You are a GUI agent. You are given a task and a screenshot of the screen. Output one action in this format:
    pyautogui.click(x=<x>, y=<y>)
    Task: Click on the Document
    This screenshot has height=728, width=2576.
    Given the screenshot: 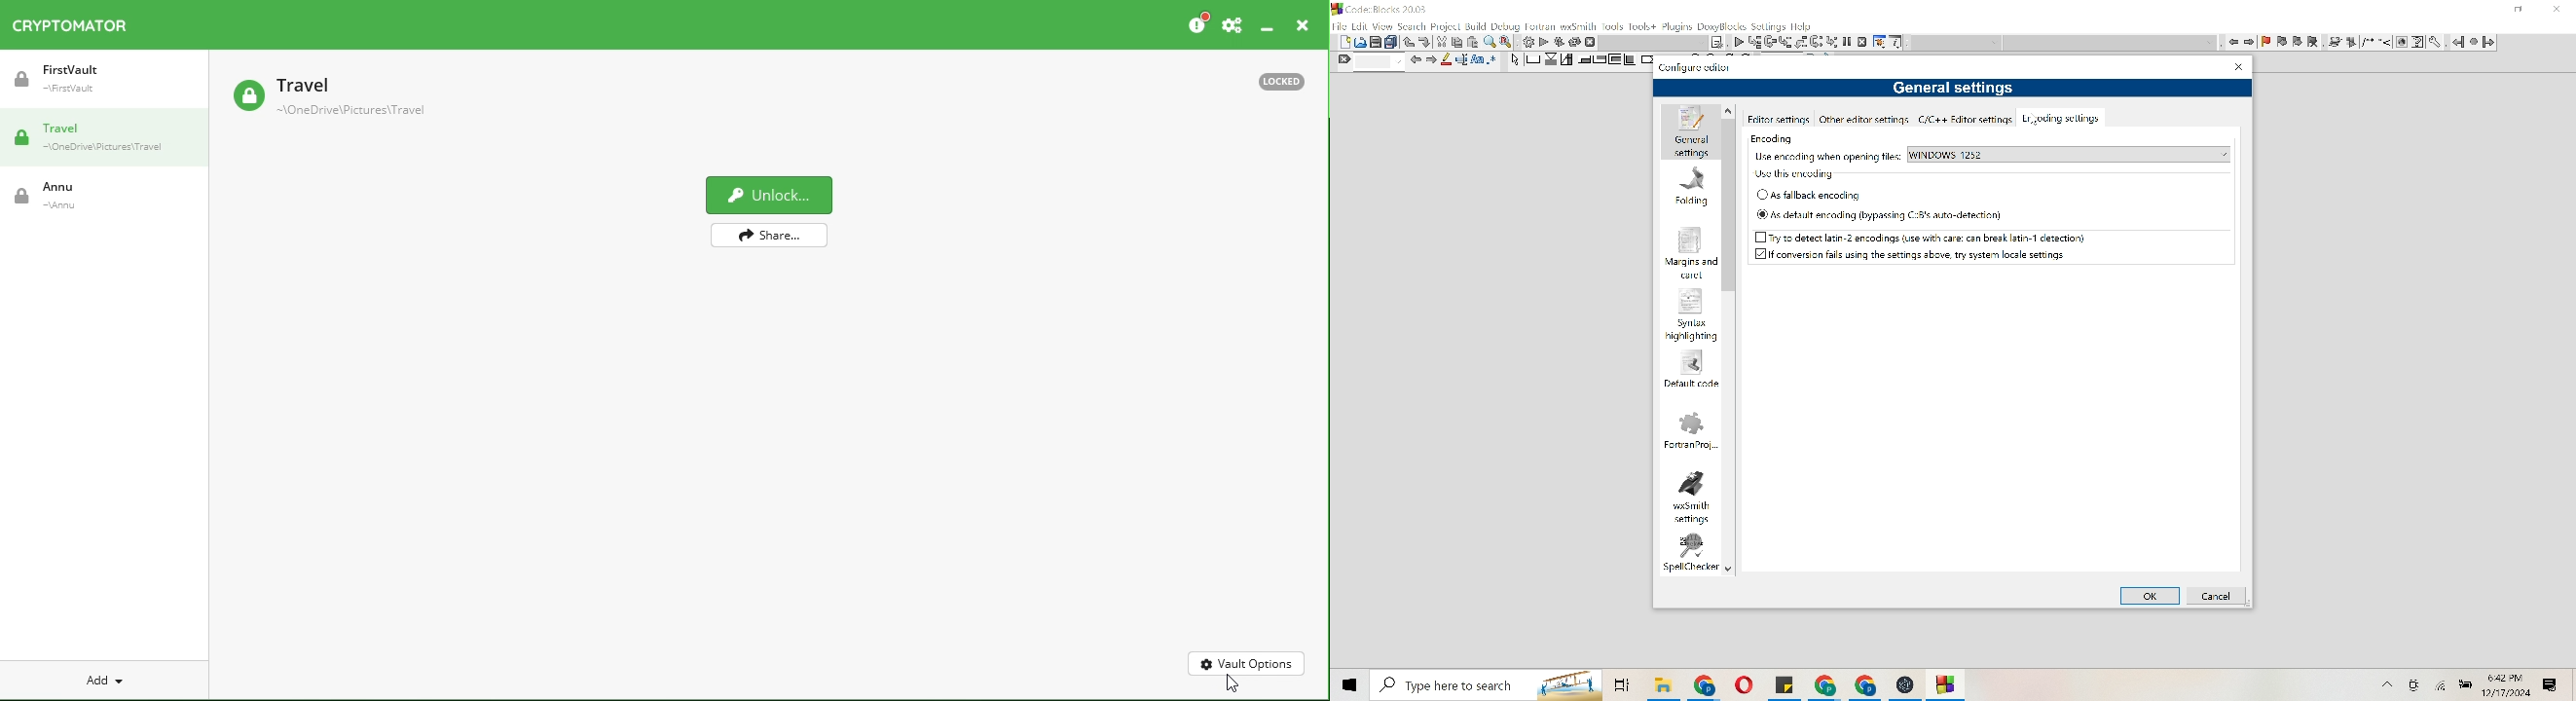 What is the action you would take?
    pyautogui.click(x=1343, y=41)
    